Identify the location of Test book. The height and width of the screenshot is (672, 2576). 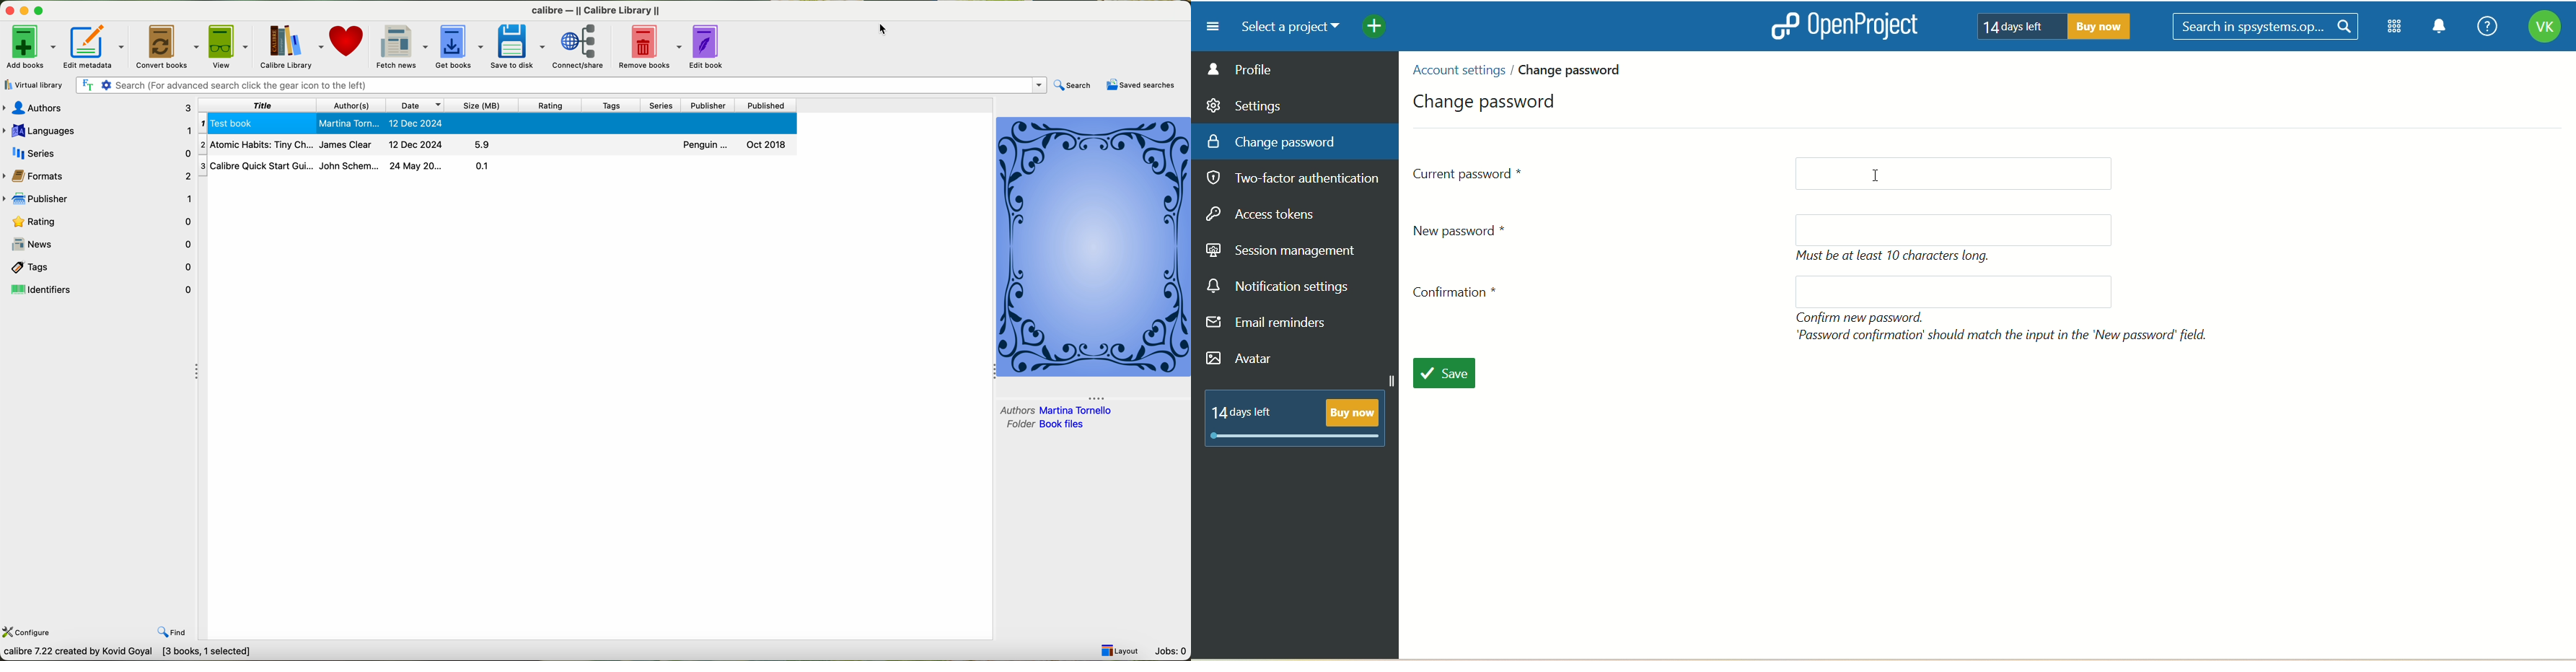
(503, 125).